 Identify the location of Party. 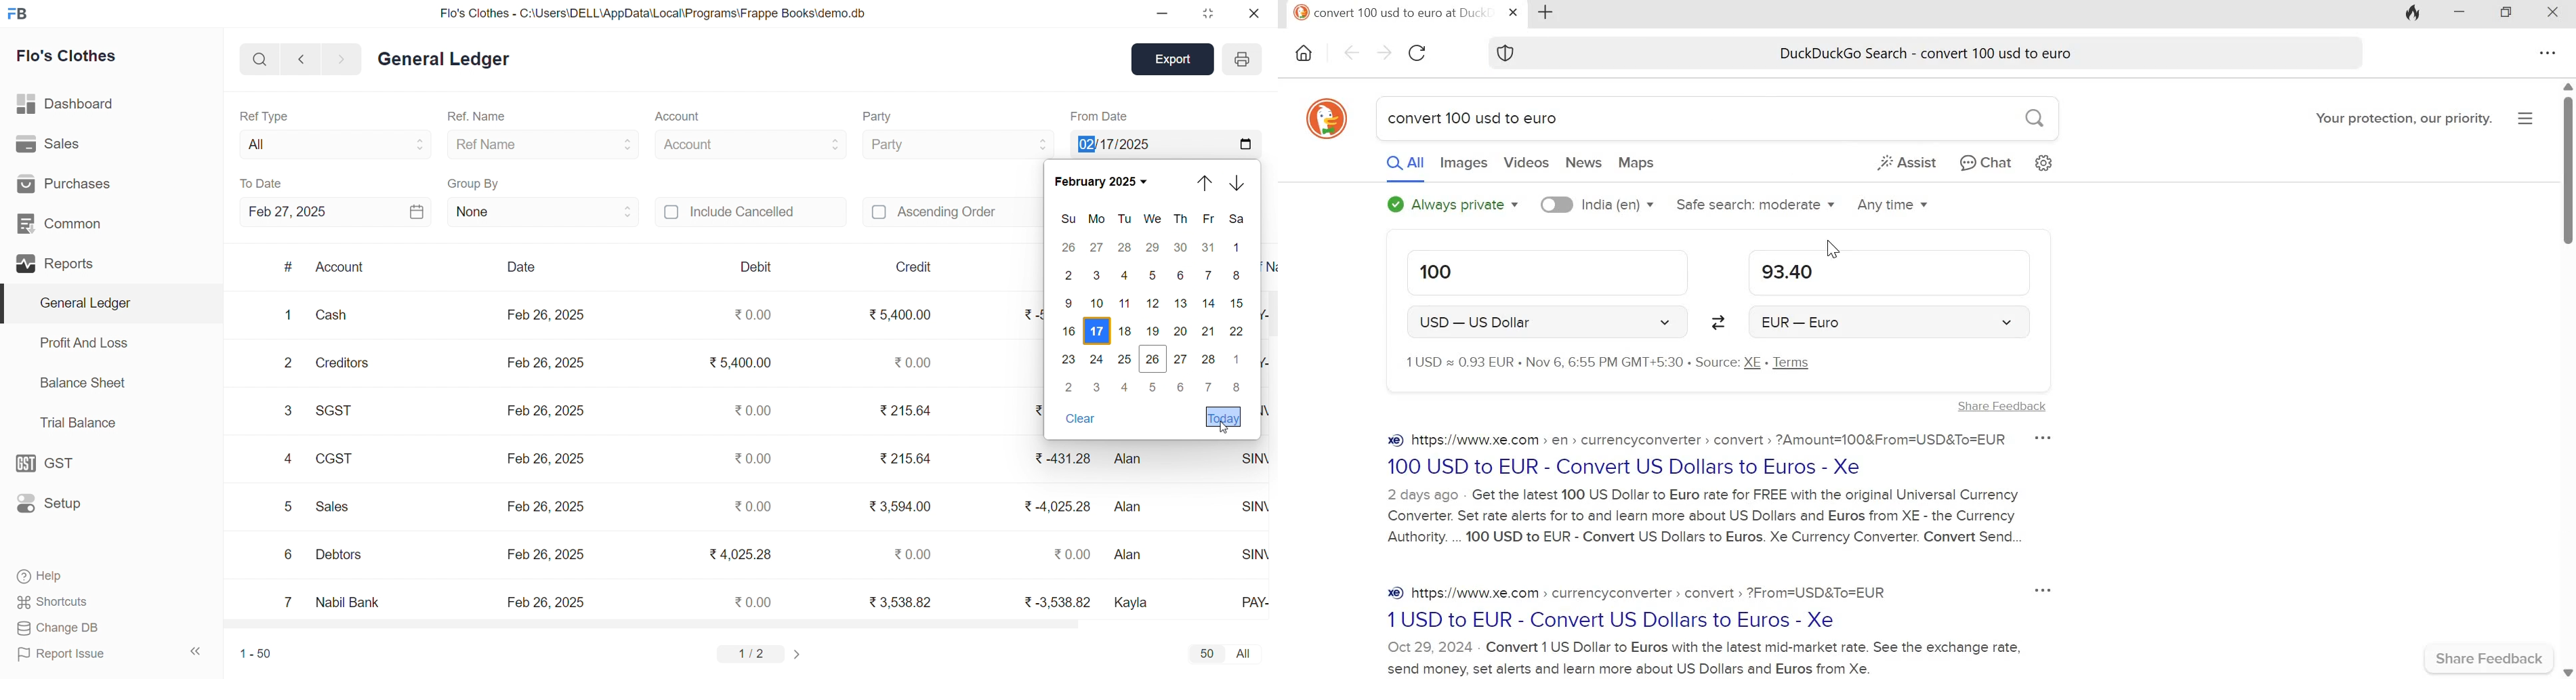
(880, 117).